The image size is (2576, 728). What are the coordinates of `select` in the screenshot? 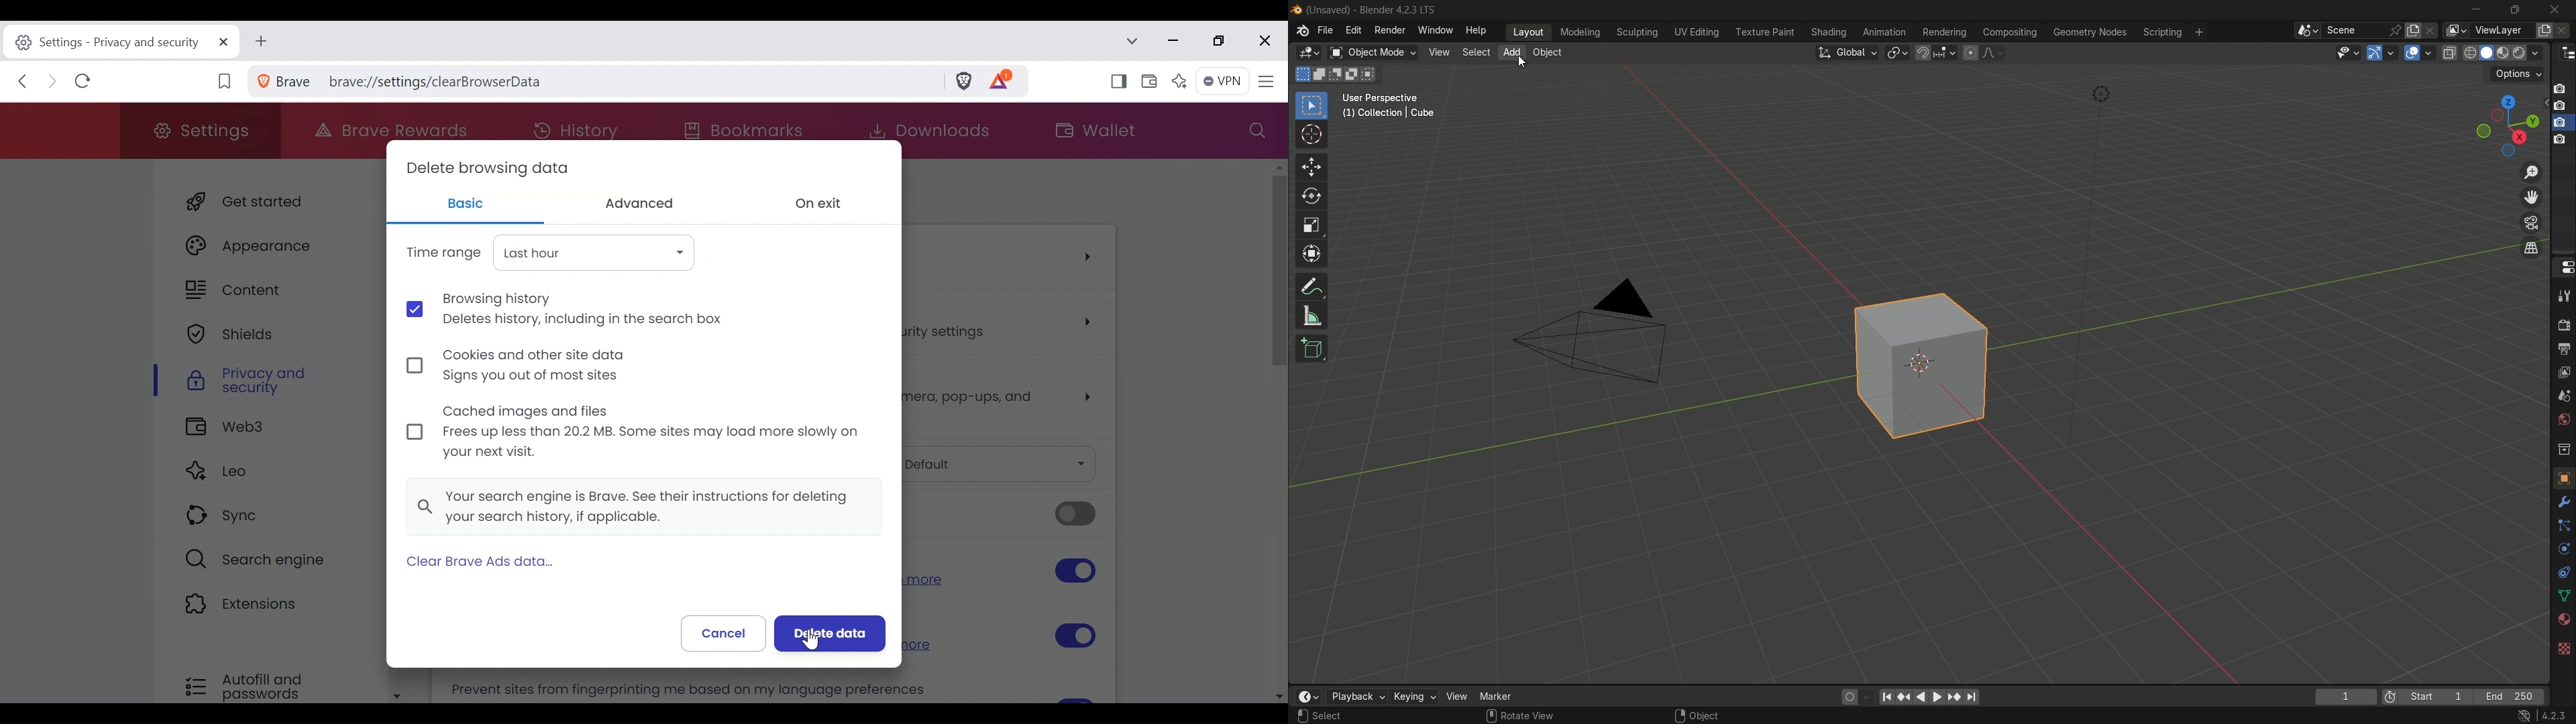 It's located at (1330, 716).